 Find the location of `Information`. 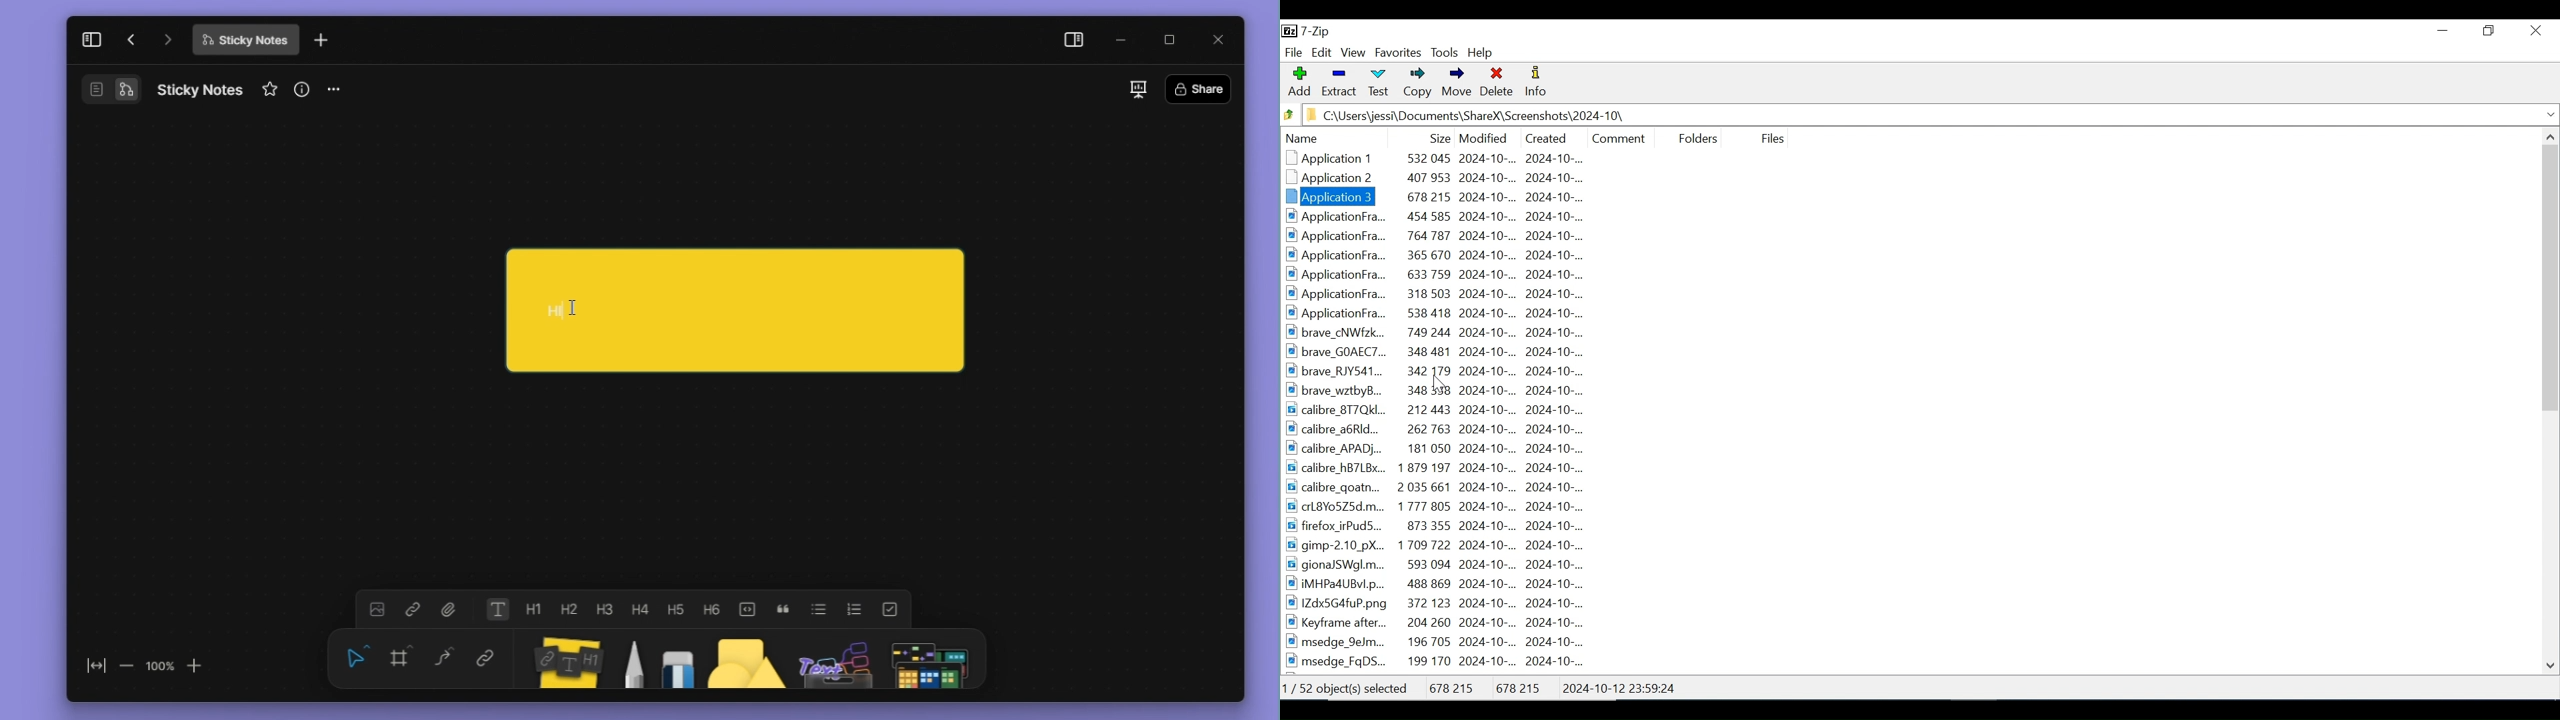

Information is located at coordinates (1537, 83).